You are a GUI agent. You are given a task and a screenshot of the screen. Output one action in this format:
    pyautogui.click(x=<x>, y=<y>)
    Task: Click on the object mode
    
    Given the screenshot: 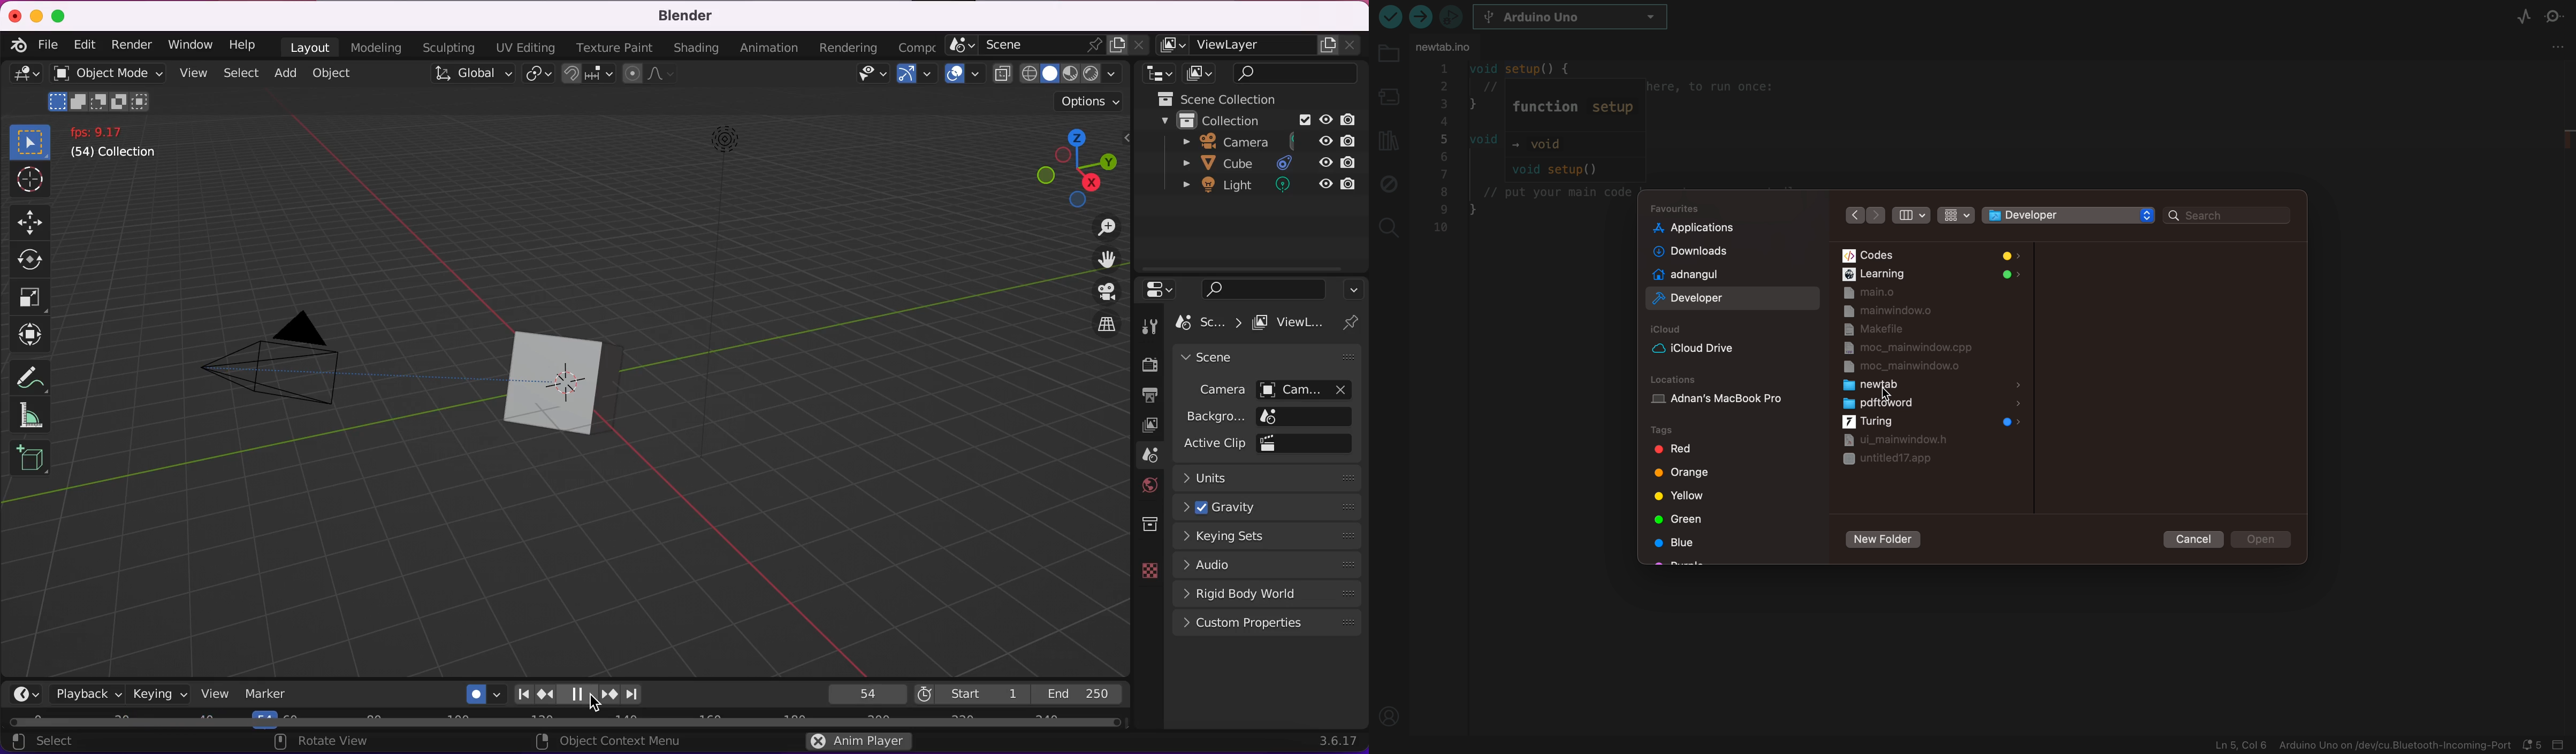 What is the action you would take?
    pyautogui.click(x=104, y=89)
    